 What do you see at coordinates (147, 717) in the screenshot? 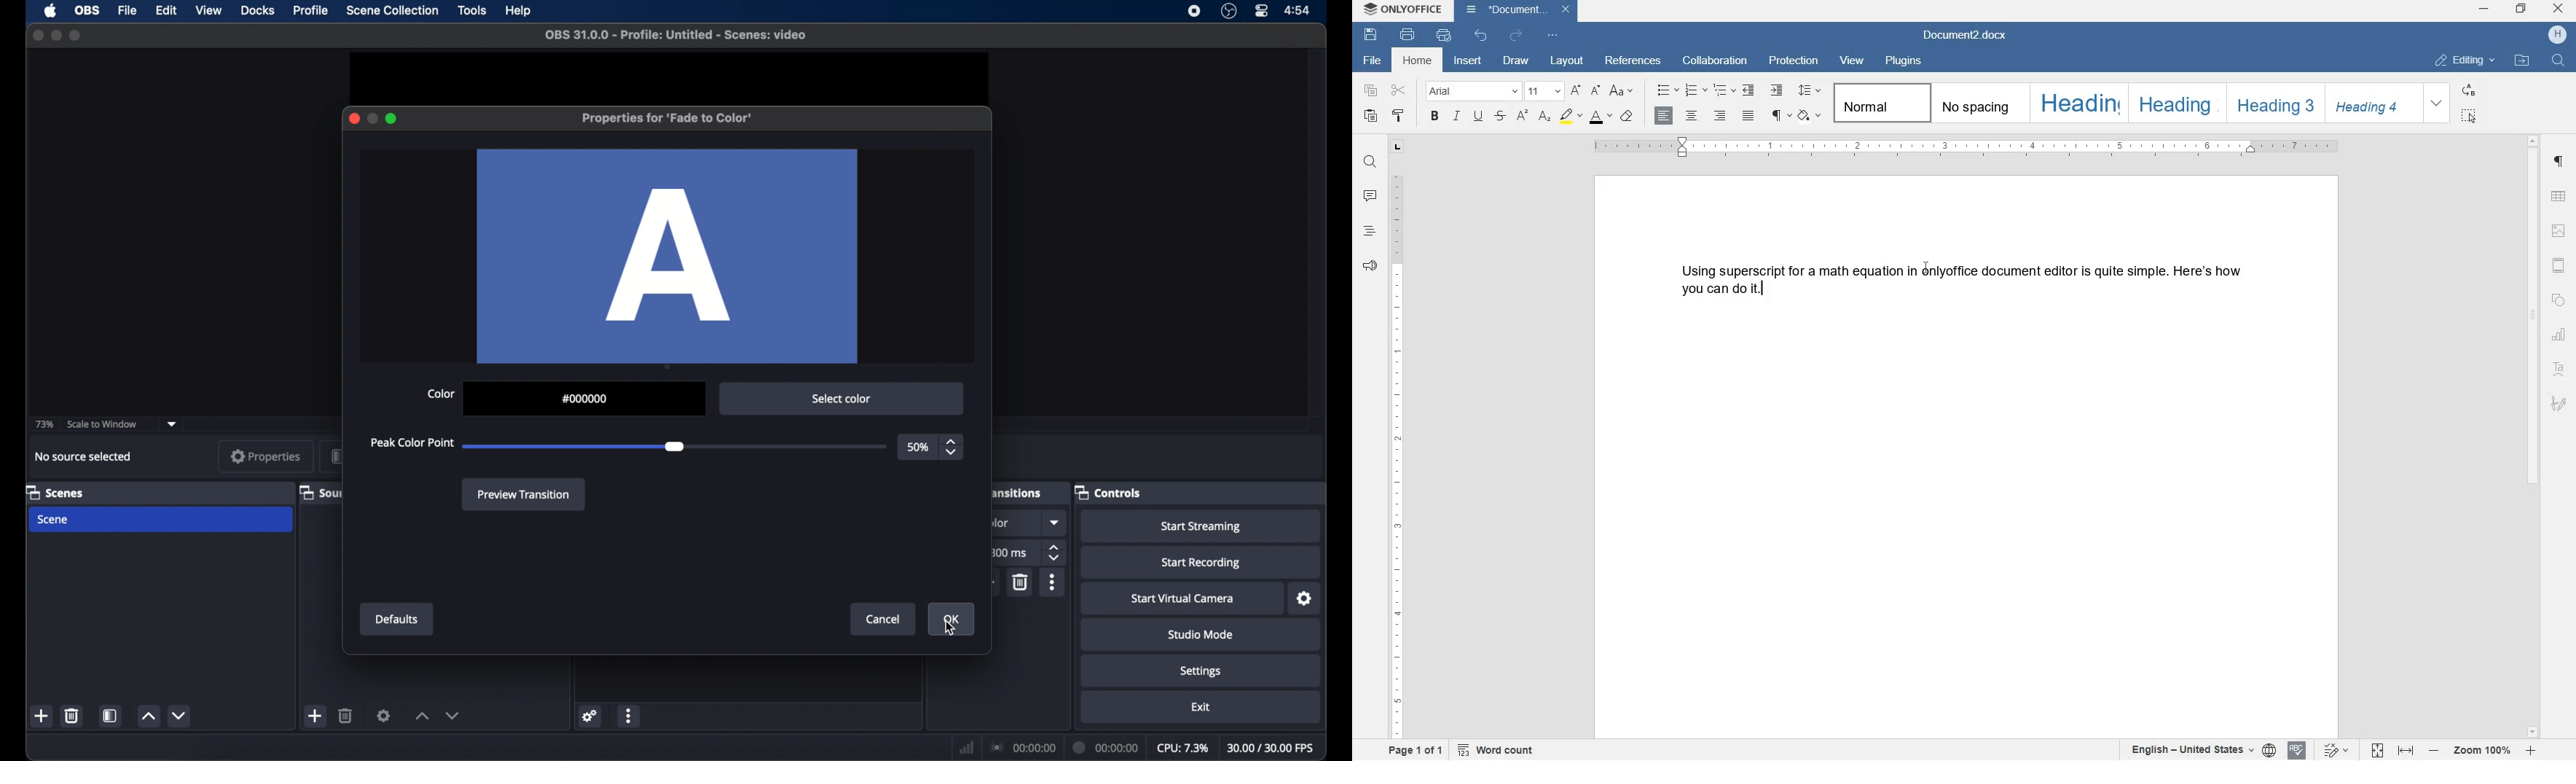
I see `increment` at bounding box center [147, 717].